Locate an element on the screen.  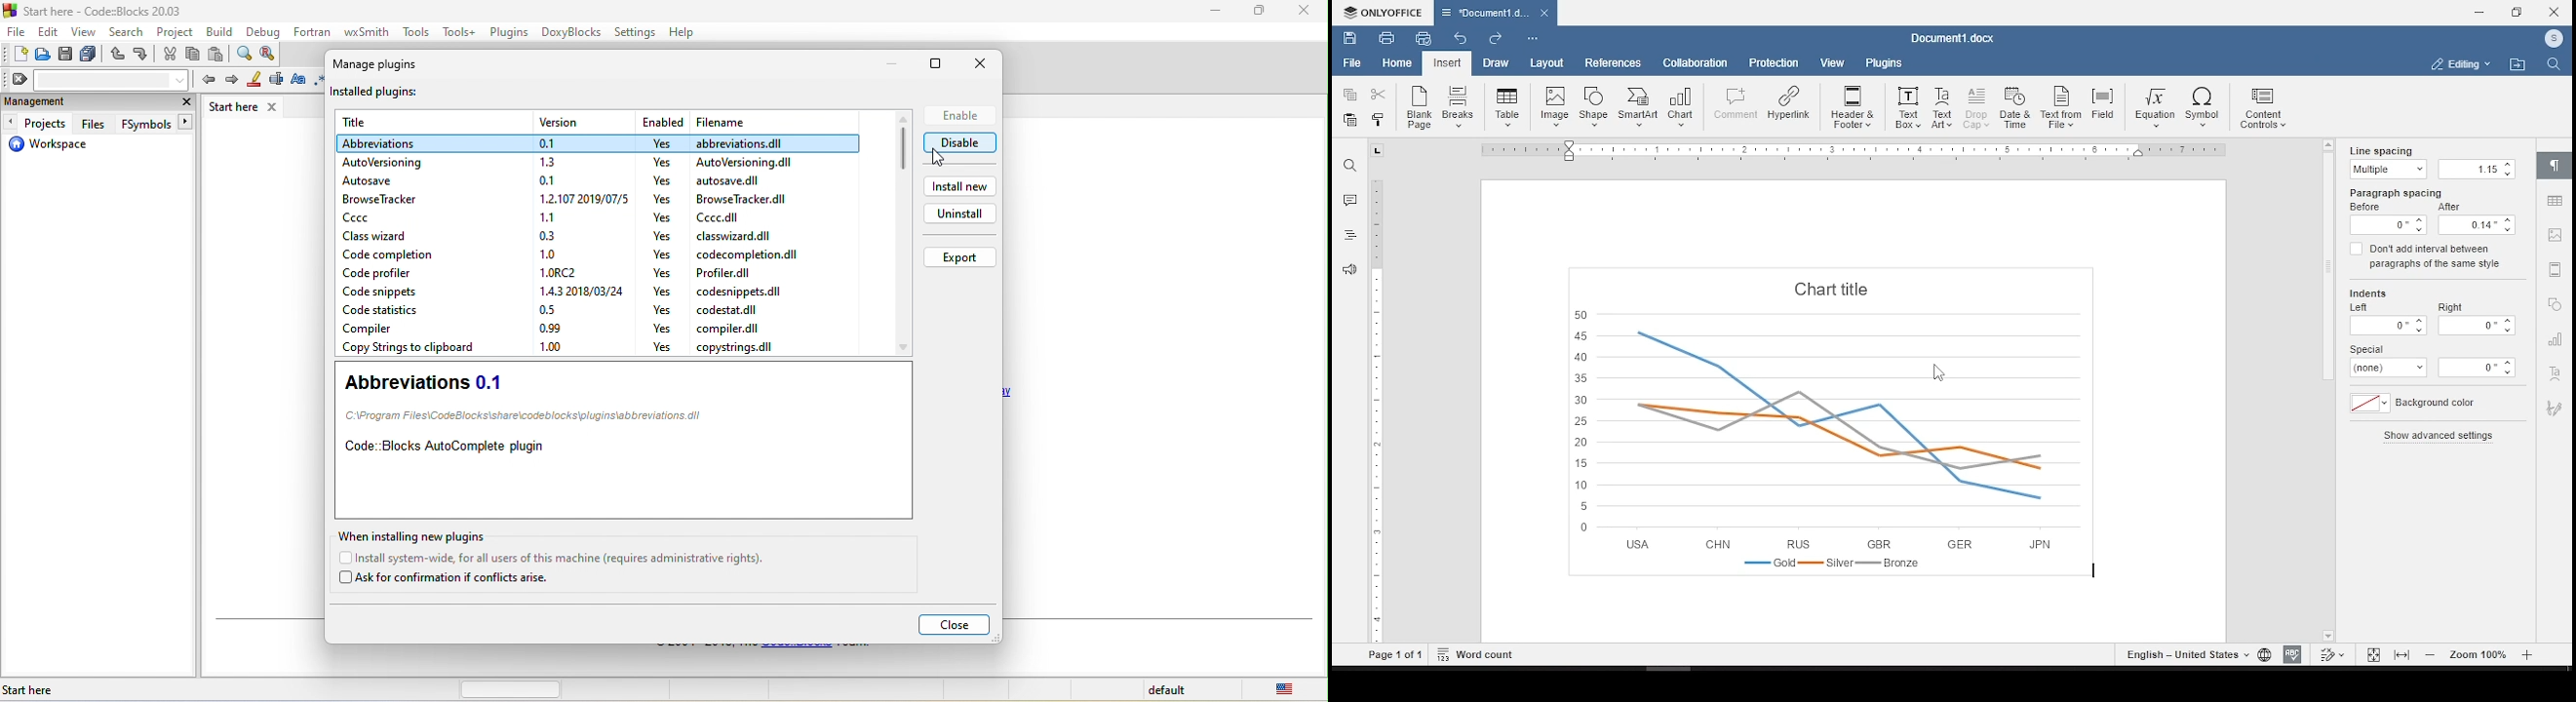
close is located at coordinates (1304, 12).